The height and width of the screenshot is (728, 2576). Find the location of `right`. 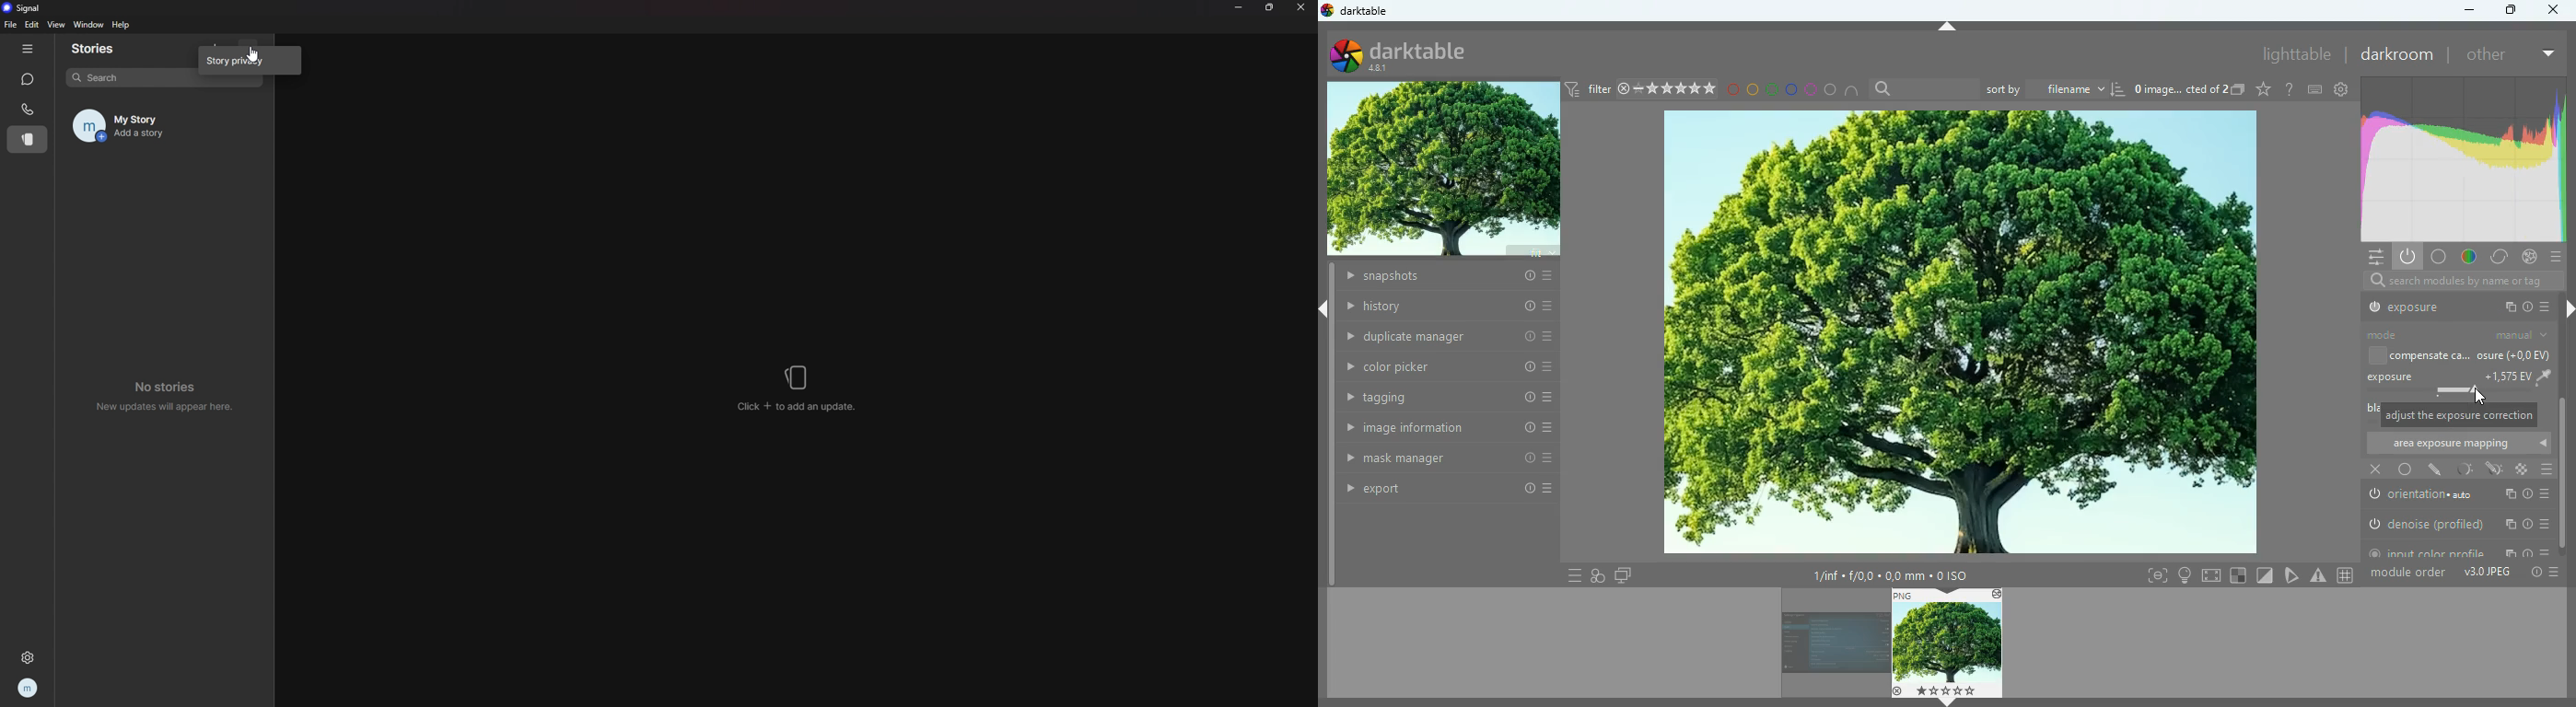

right is located at coordinates (2568, 303).